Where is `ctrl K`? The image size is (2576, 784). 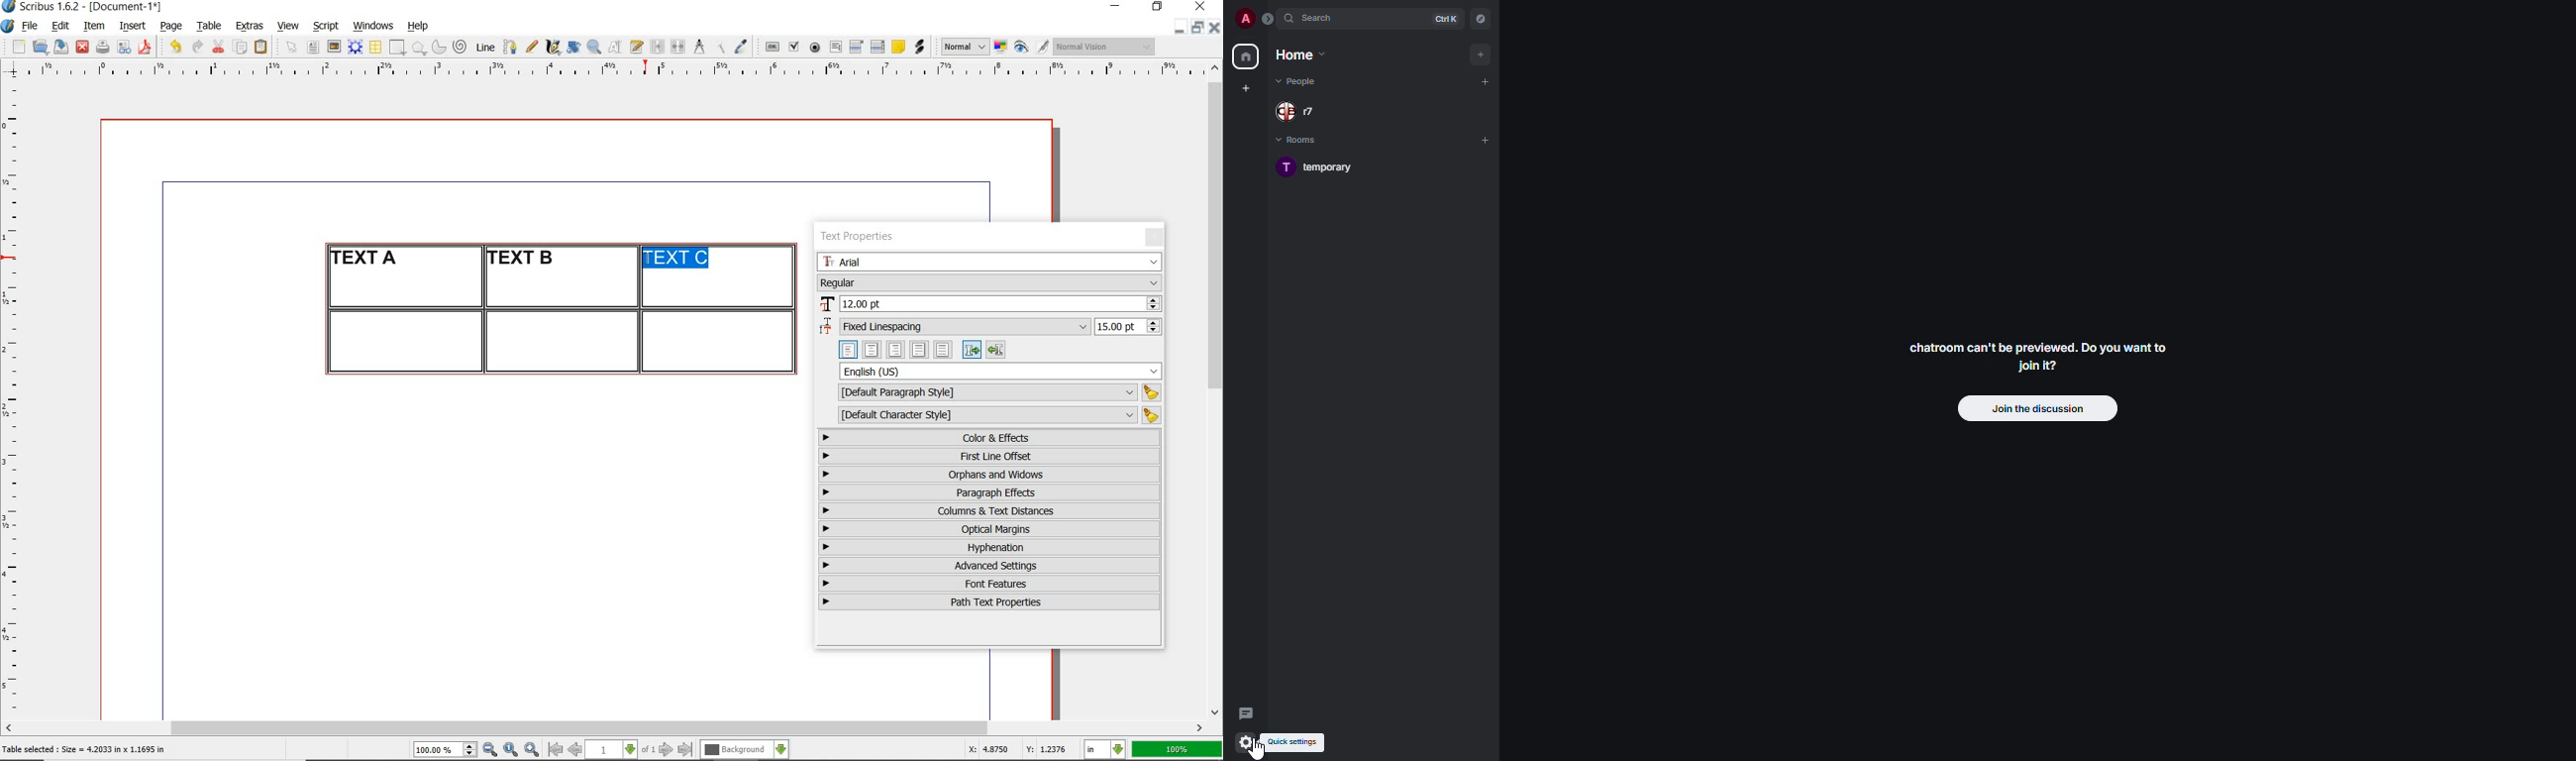
ctrl K is located at coordinates (1446, 19).